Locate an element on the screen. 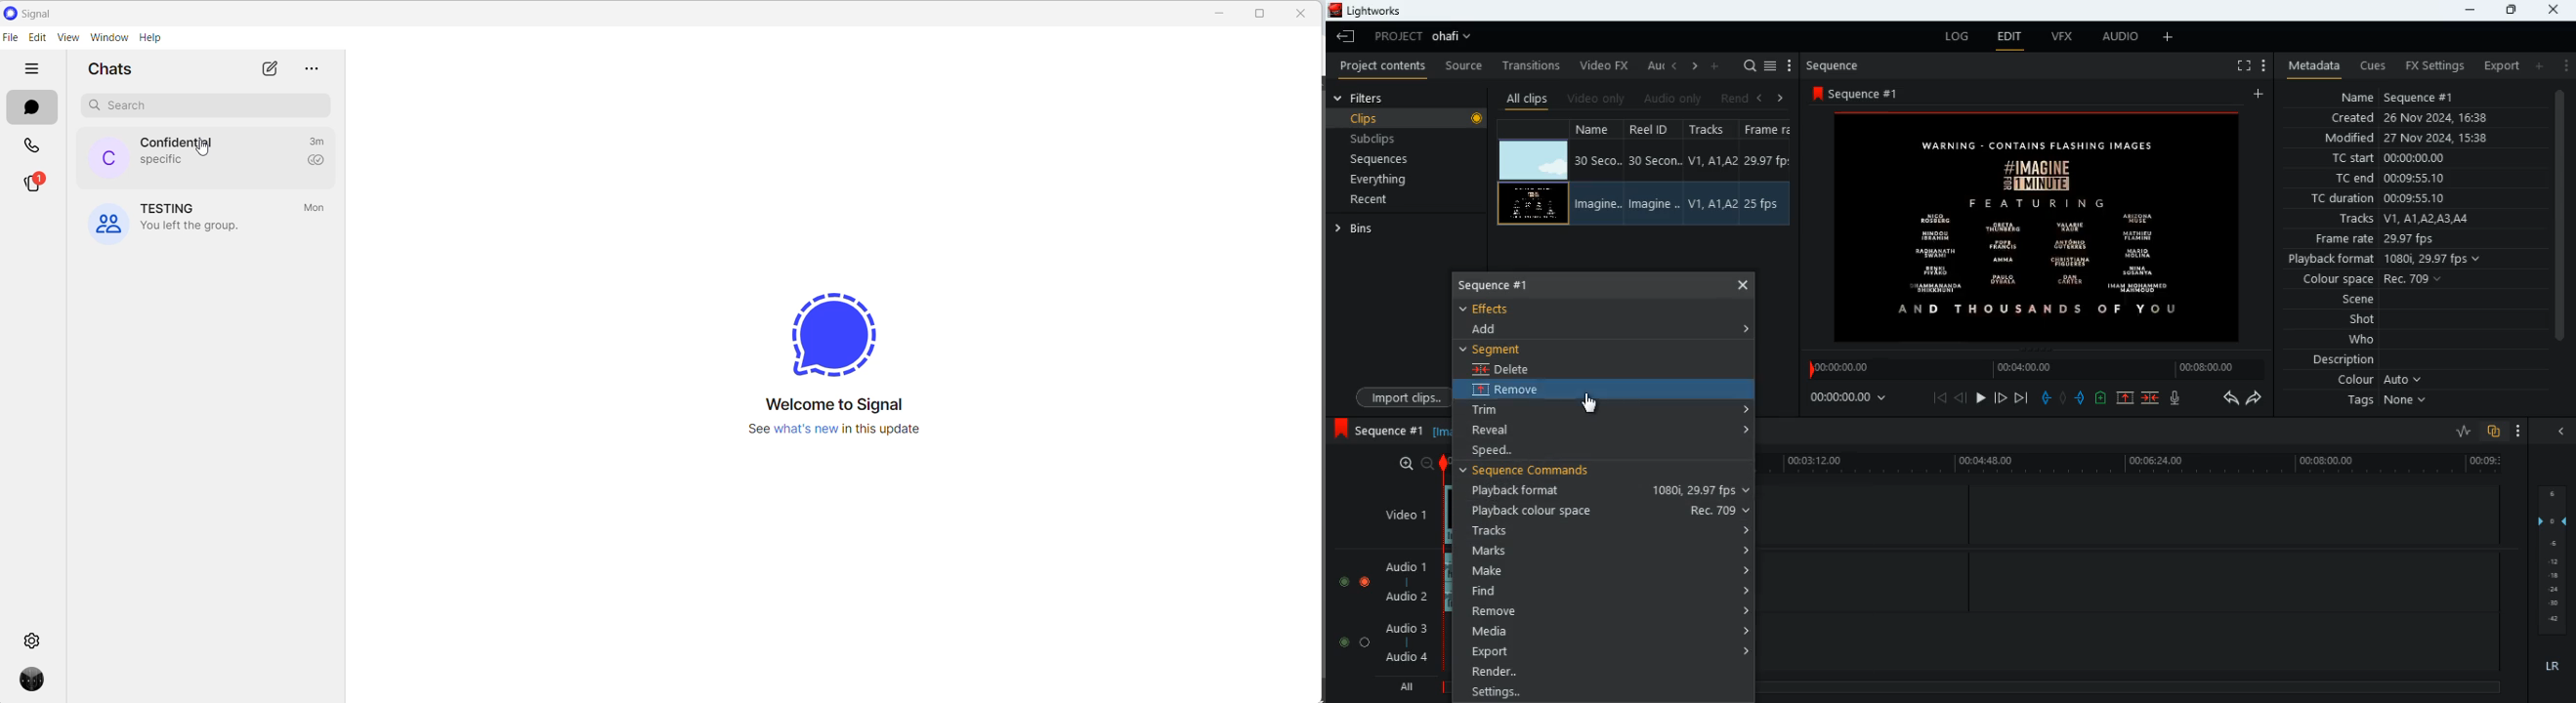 Image resolution: width=2576 pixels, height=728 pixels. cues is located at coordinates (2367, 65).